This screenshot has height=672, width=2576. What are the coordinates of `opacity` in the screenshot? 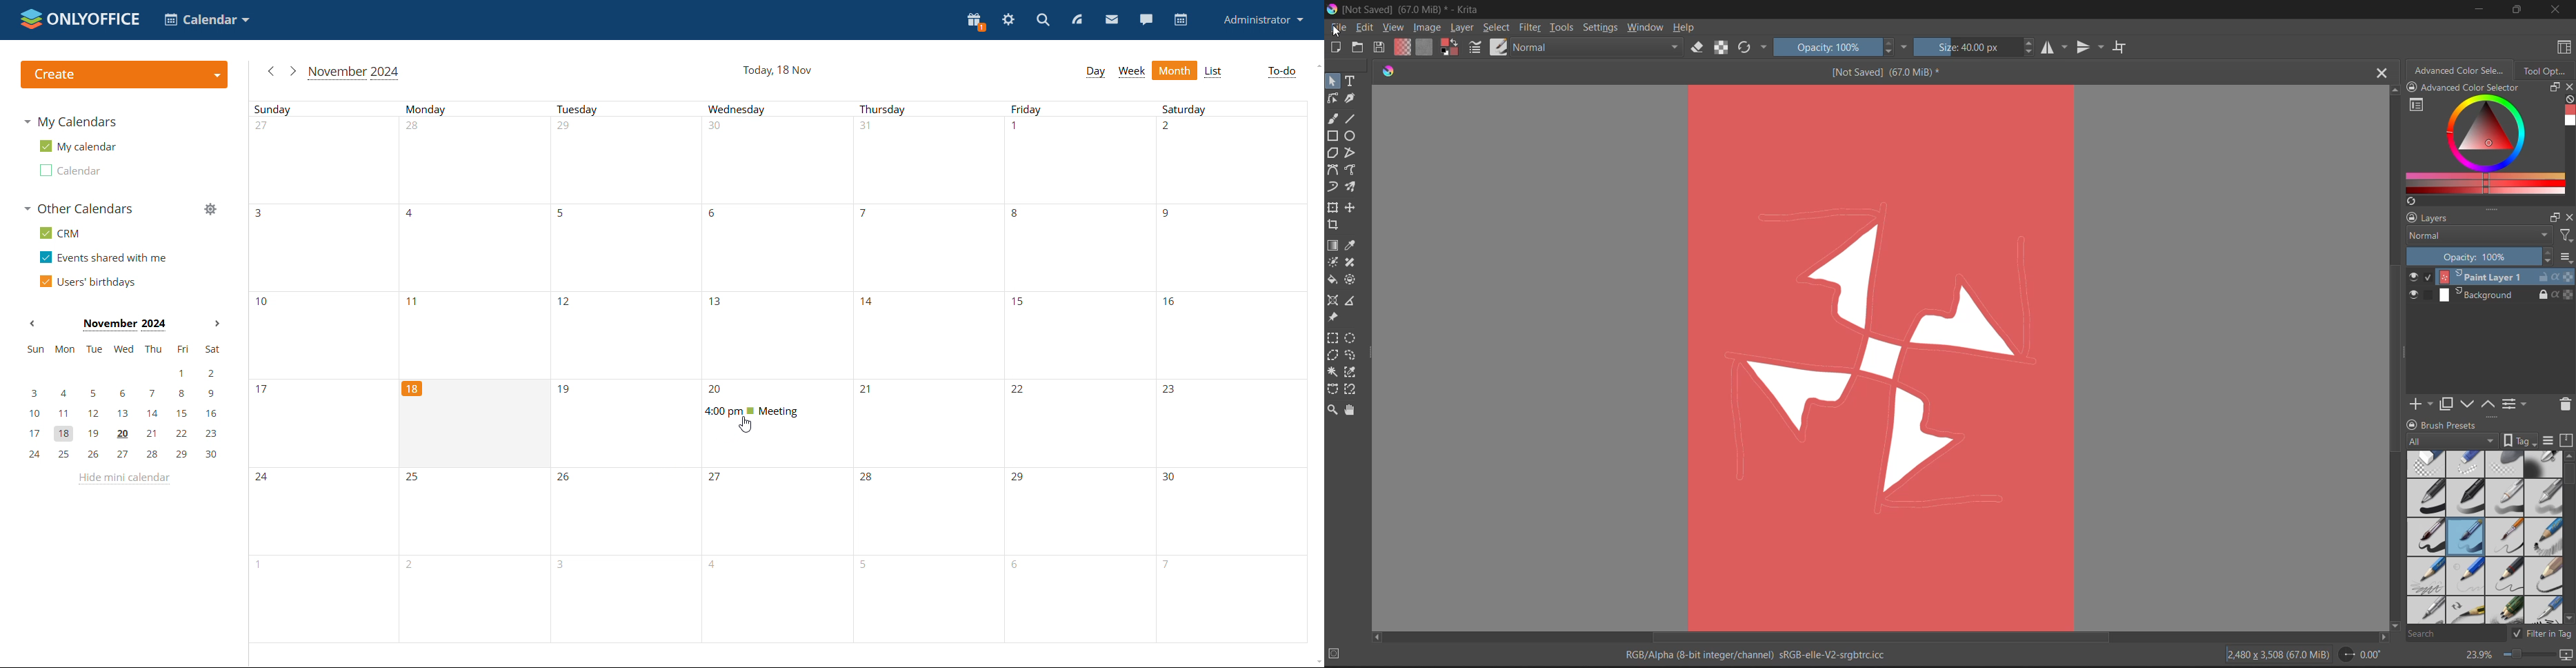 It's located at (1837, 48).